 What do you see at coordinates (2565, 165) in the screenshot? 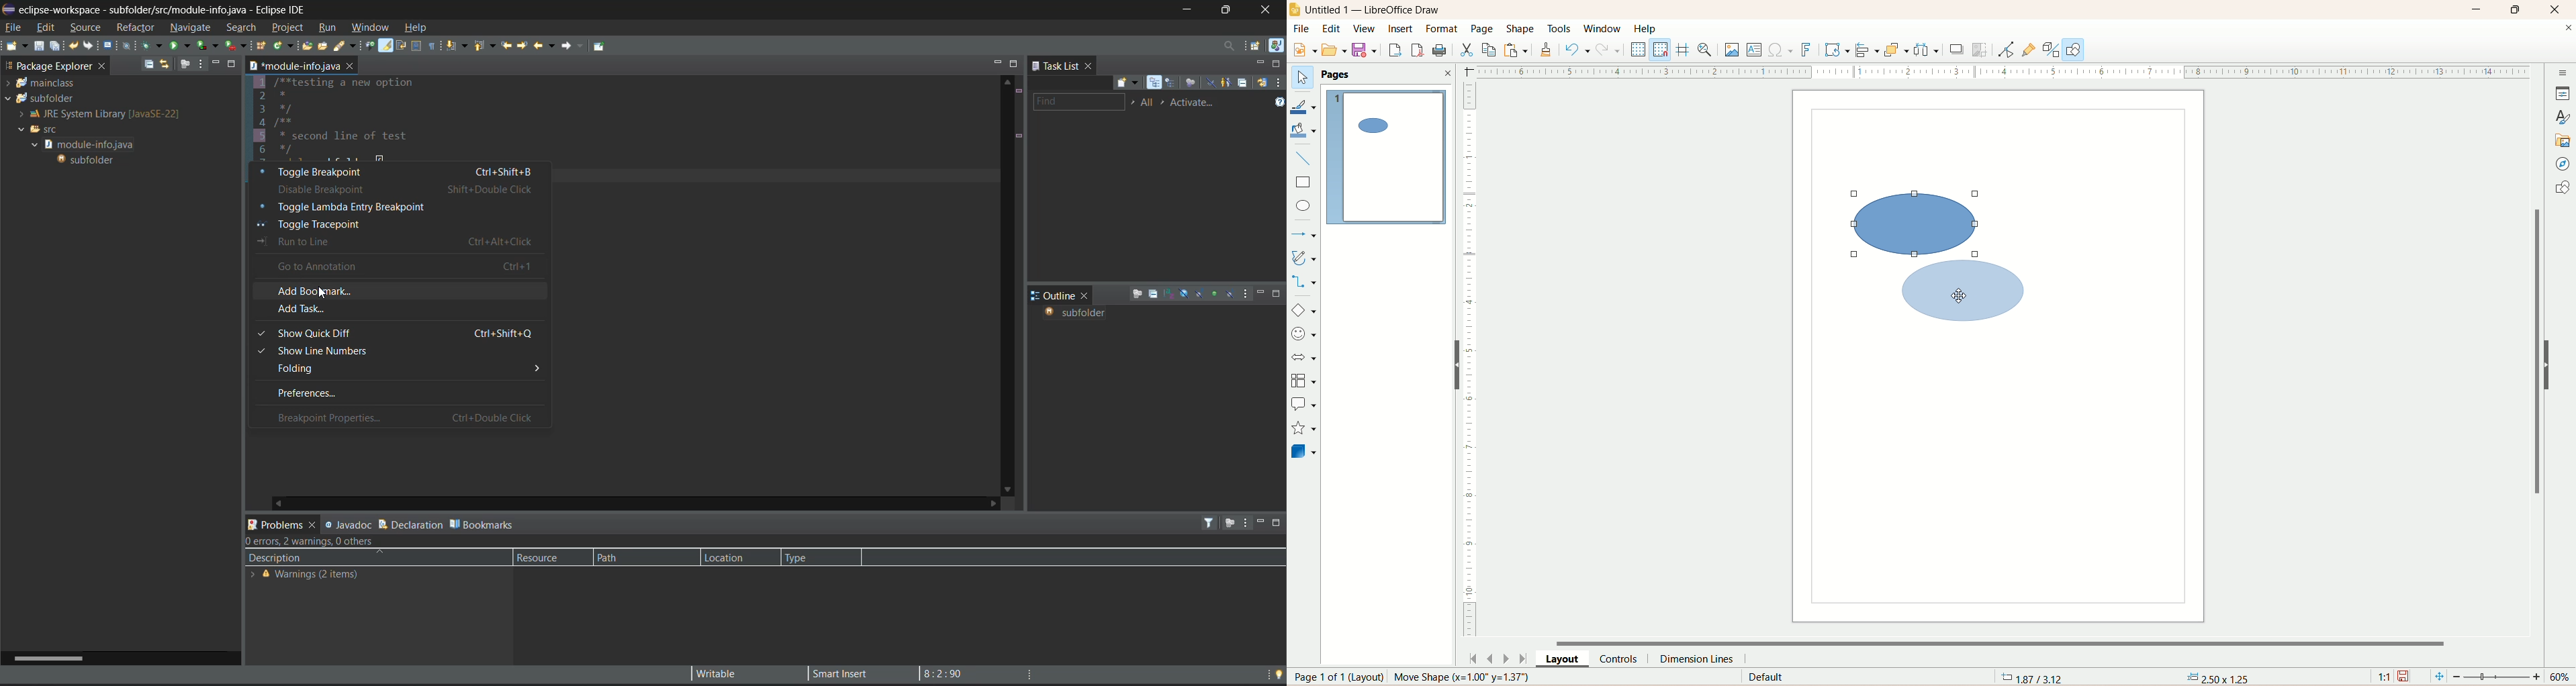
I see `navigator` at bounding box center [2565, 165].